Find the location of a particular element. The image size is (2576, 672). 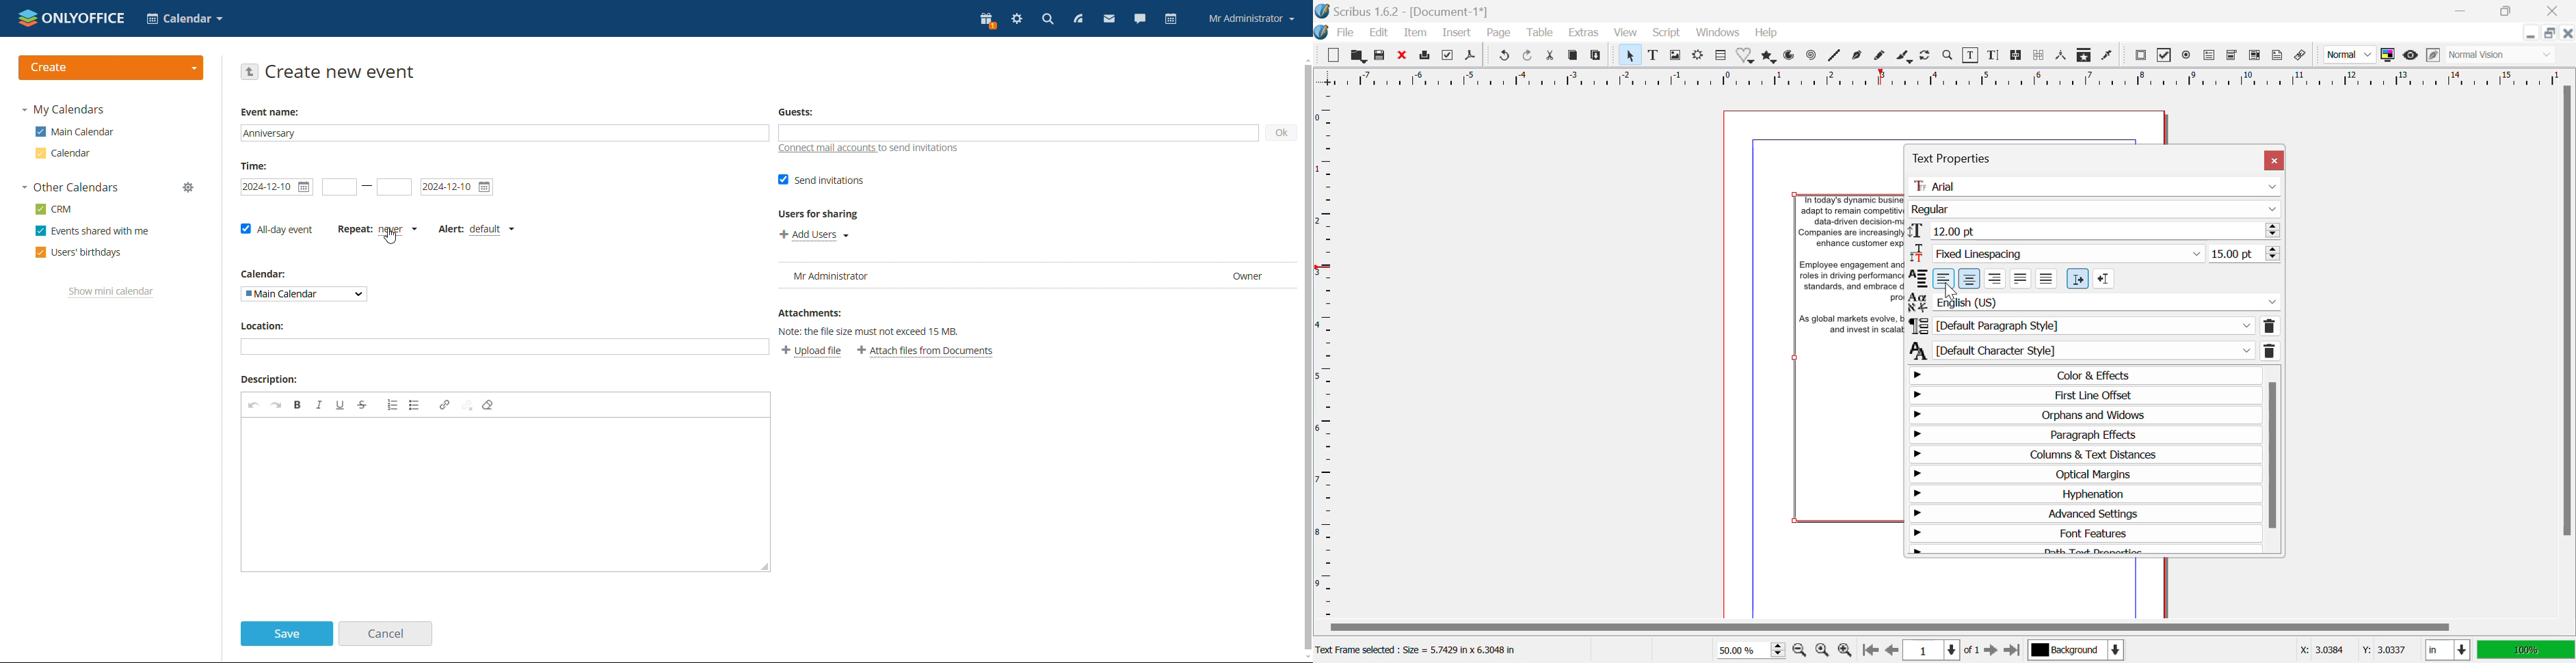

Help is located at coordinates (1767, 33).